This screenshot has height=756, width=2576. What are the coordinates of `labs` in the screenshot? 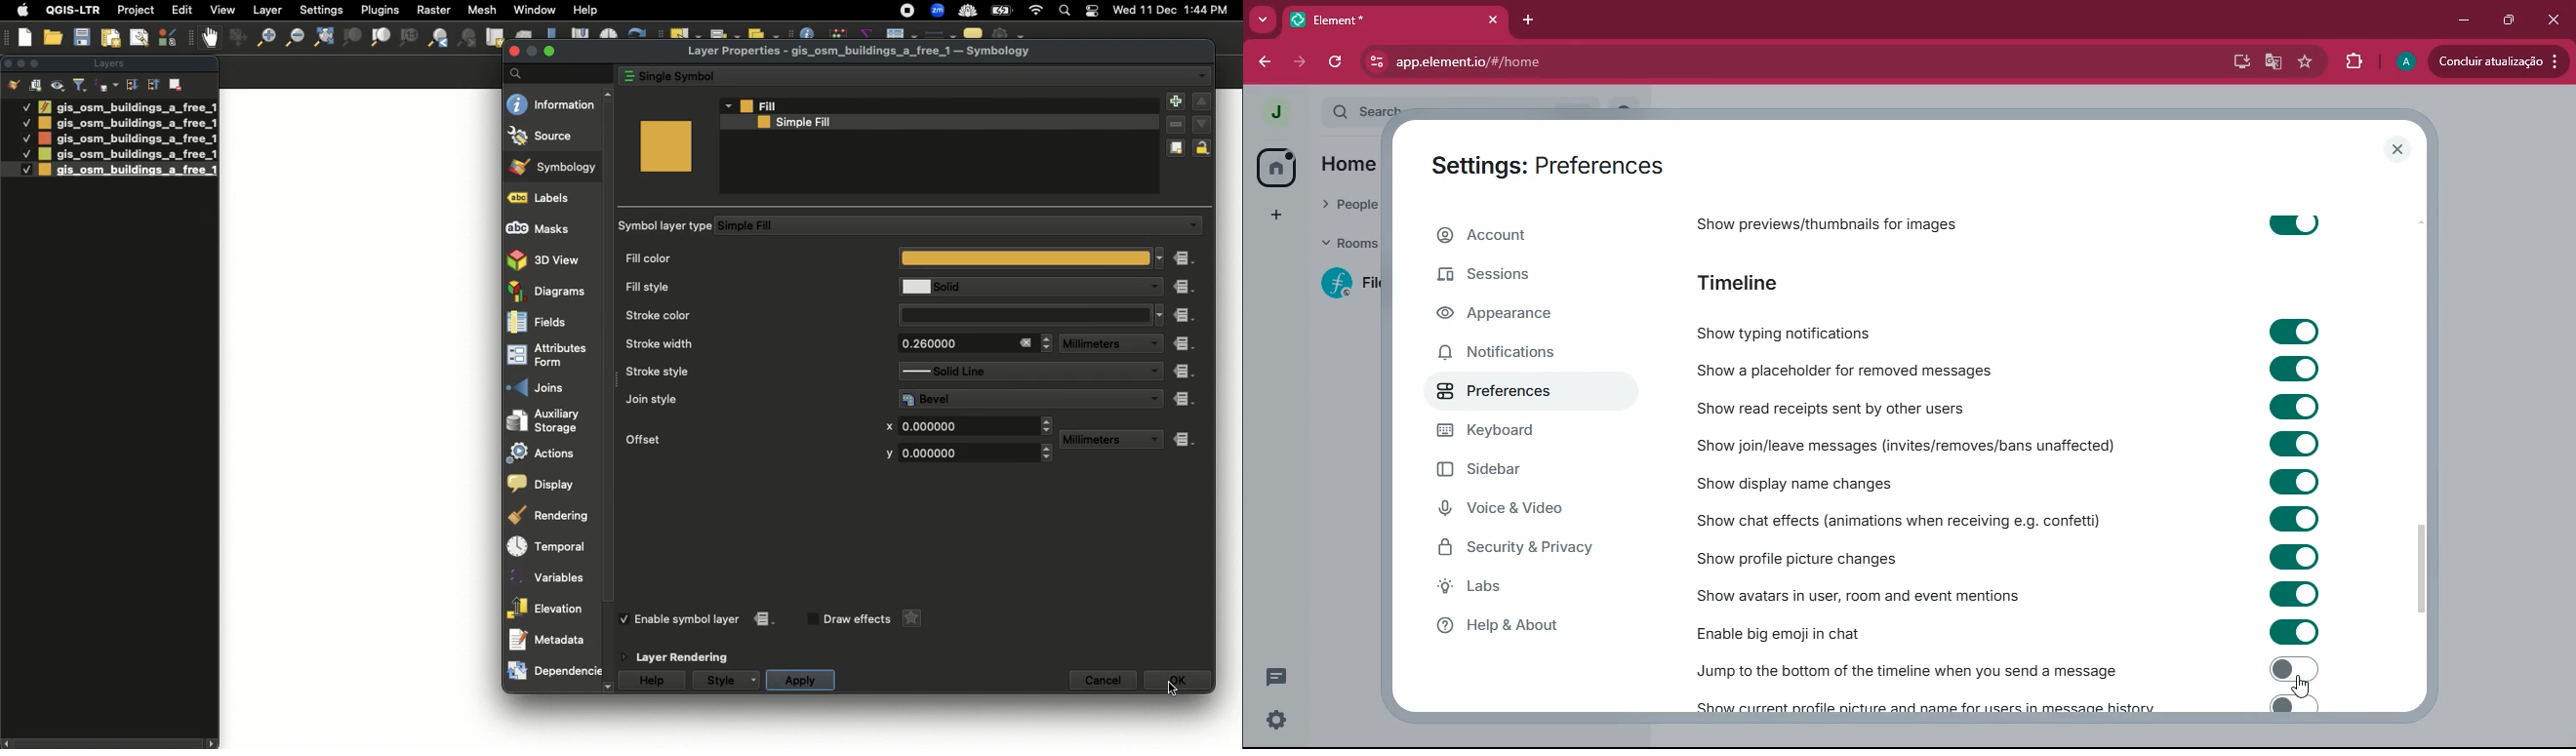 It's located at (1520, 590).